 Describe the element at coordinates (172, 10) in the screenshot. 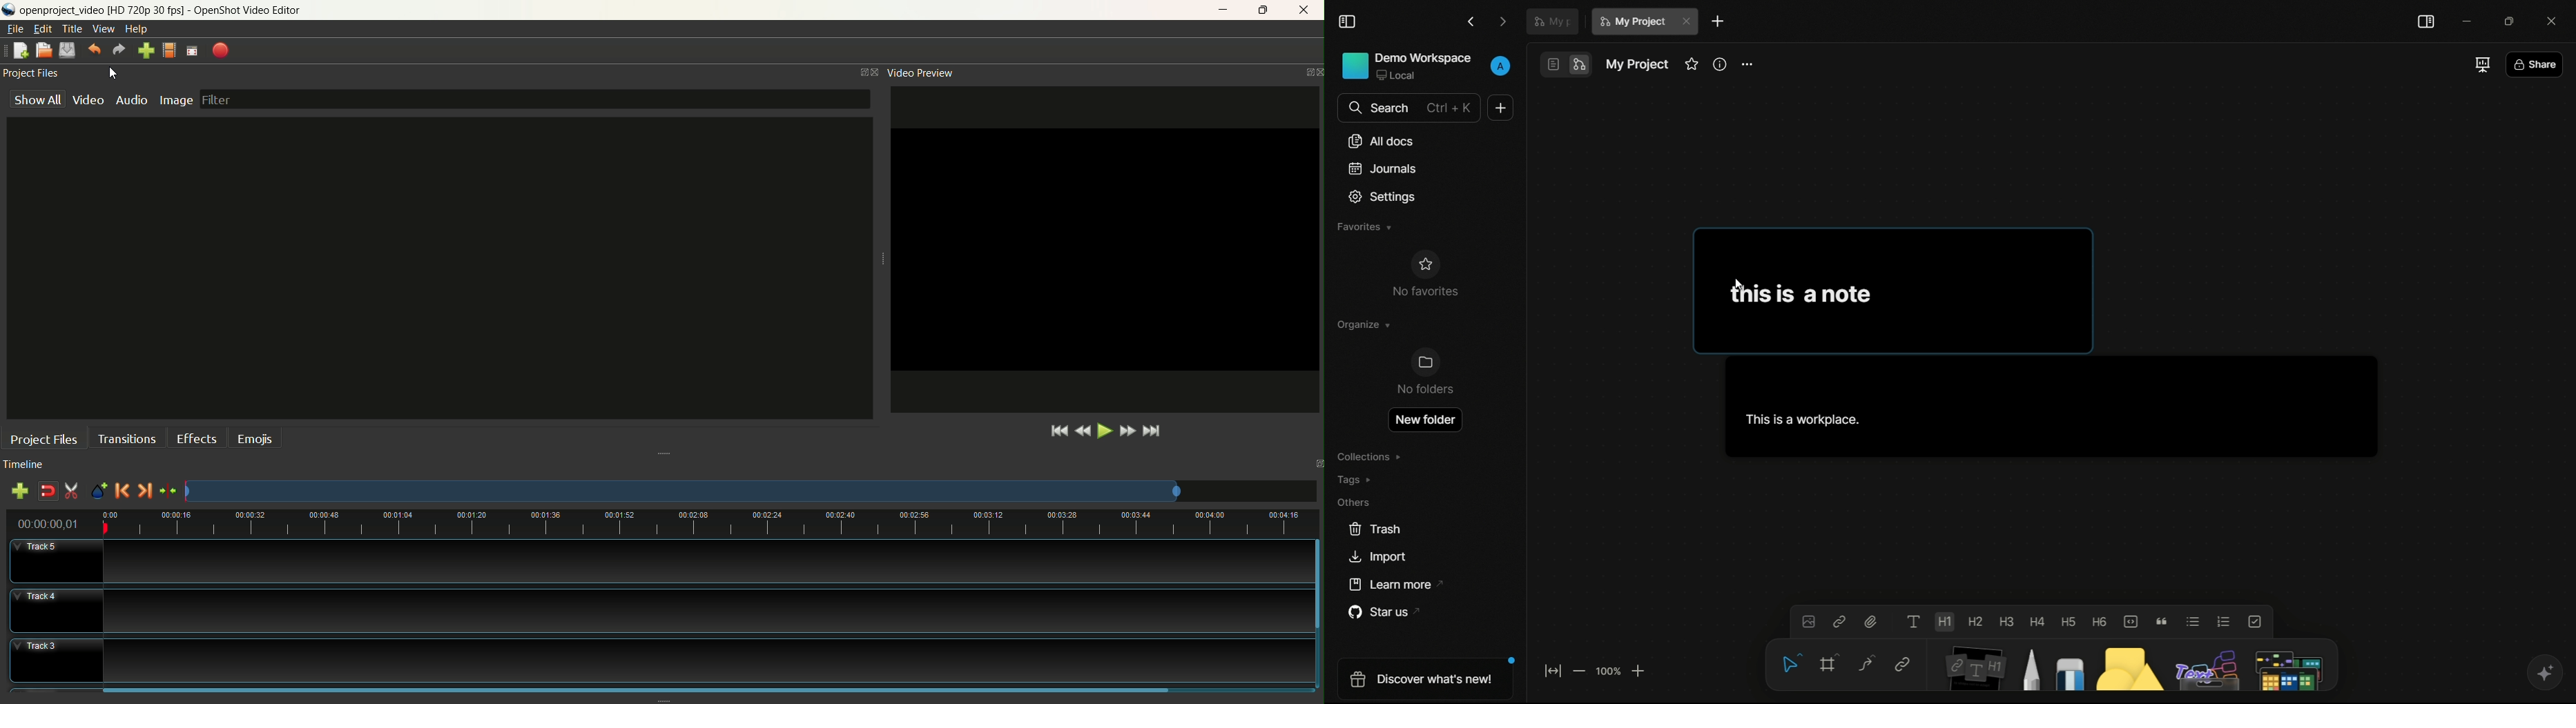

I see `file name` at that location.